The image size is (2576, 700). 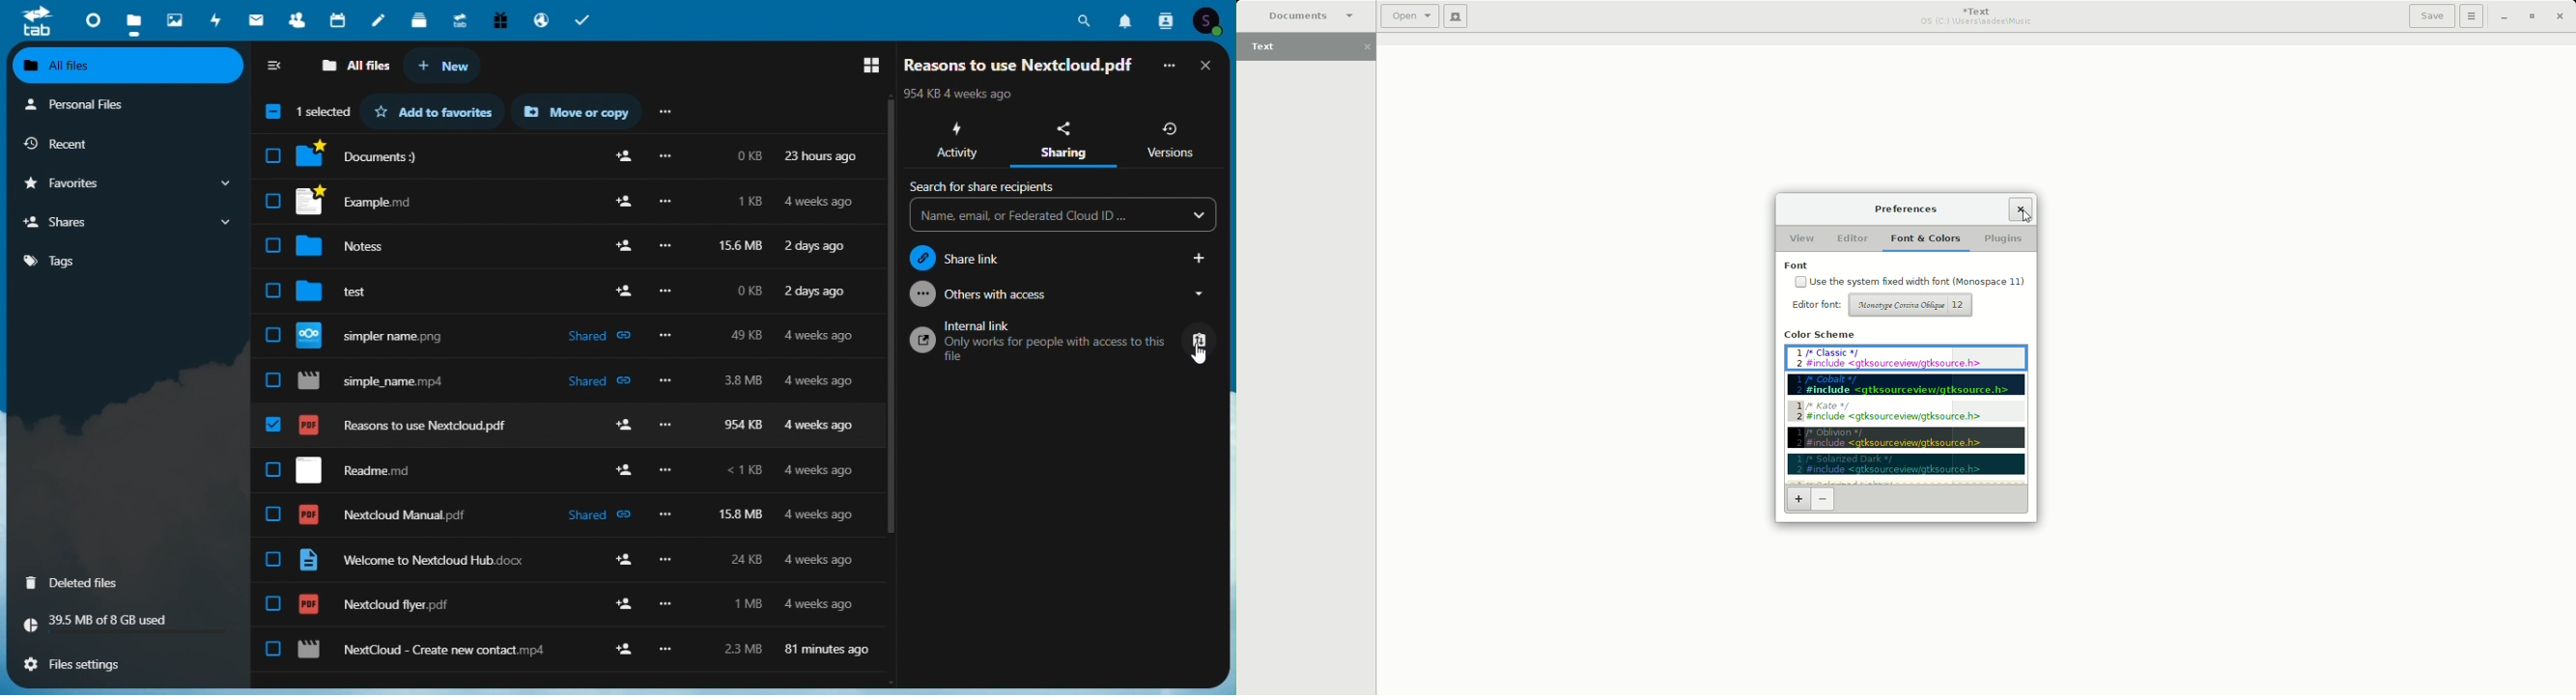 What do you see at coordinates (827, 647) in the screenshot?
I see `81 minutes ago` at bounding box center [827, 647].